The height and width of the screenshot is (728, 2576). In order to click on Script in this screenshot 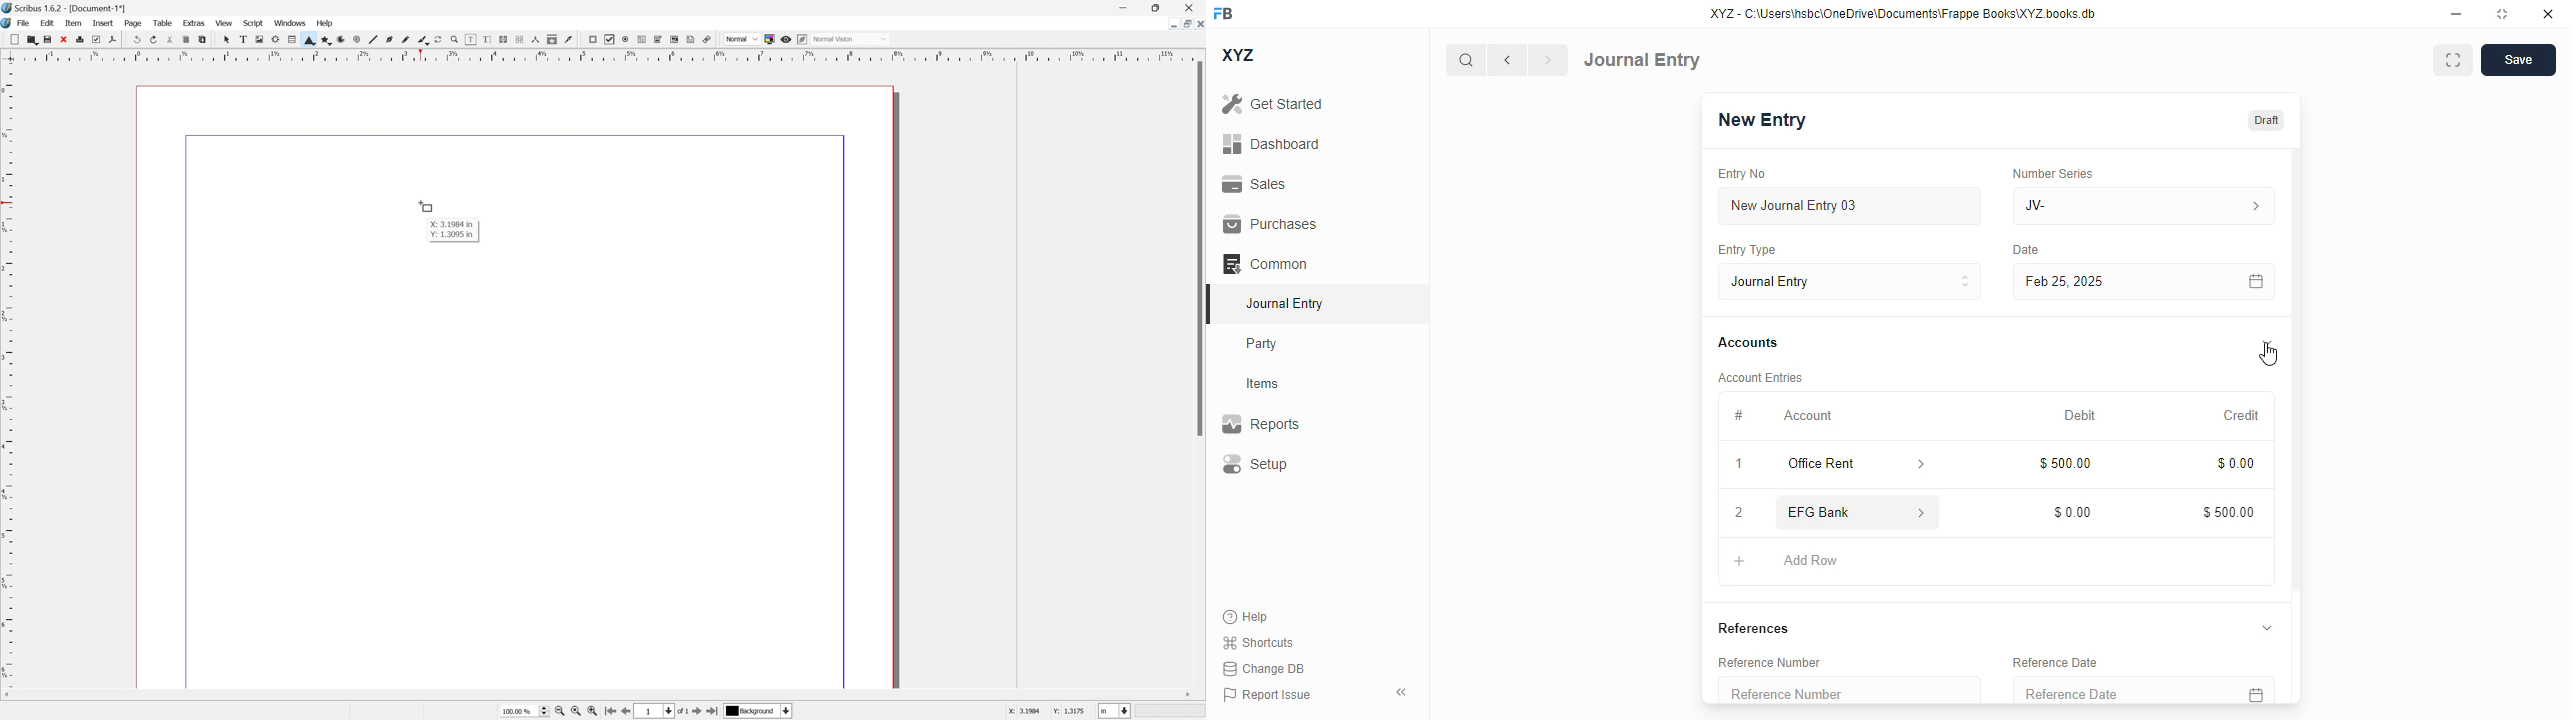, I will do `click(254, 23)`.